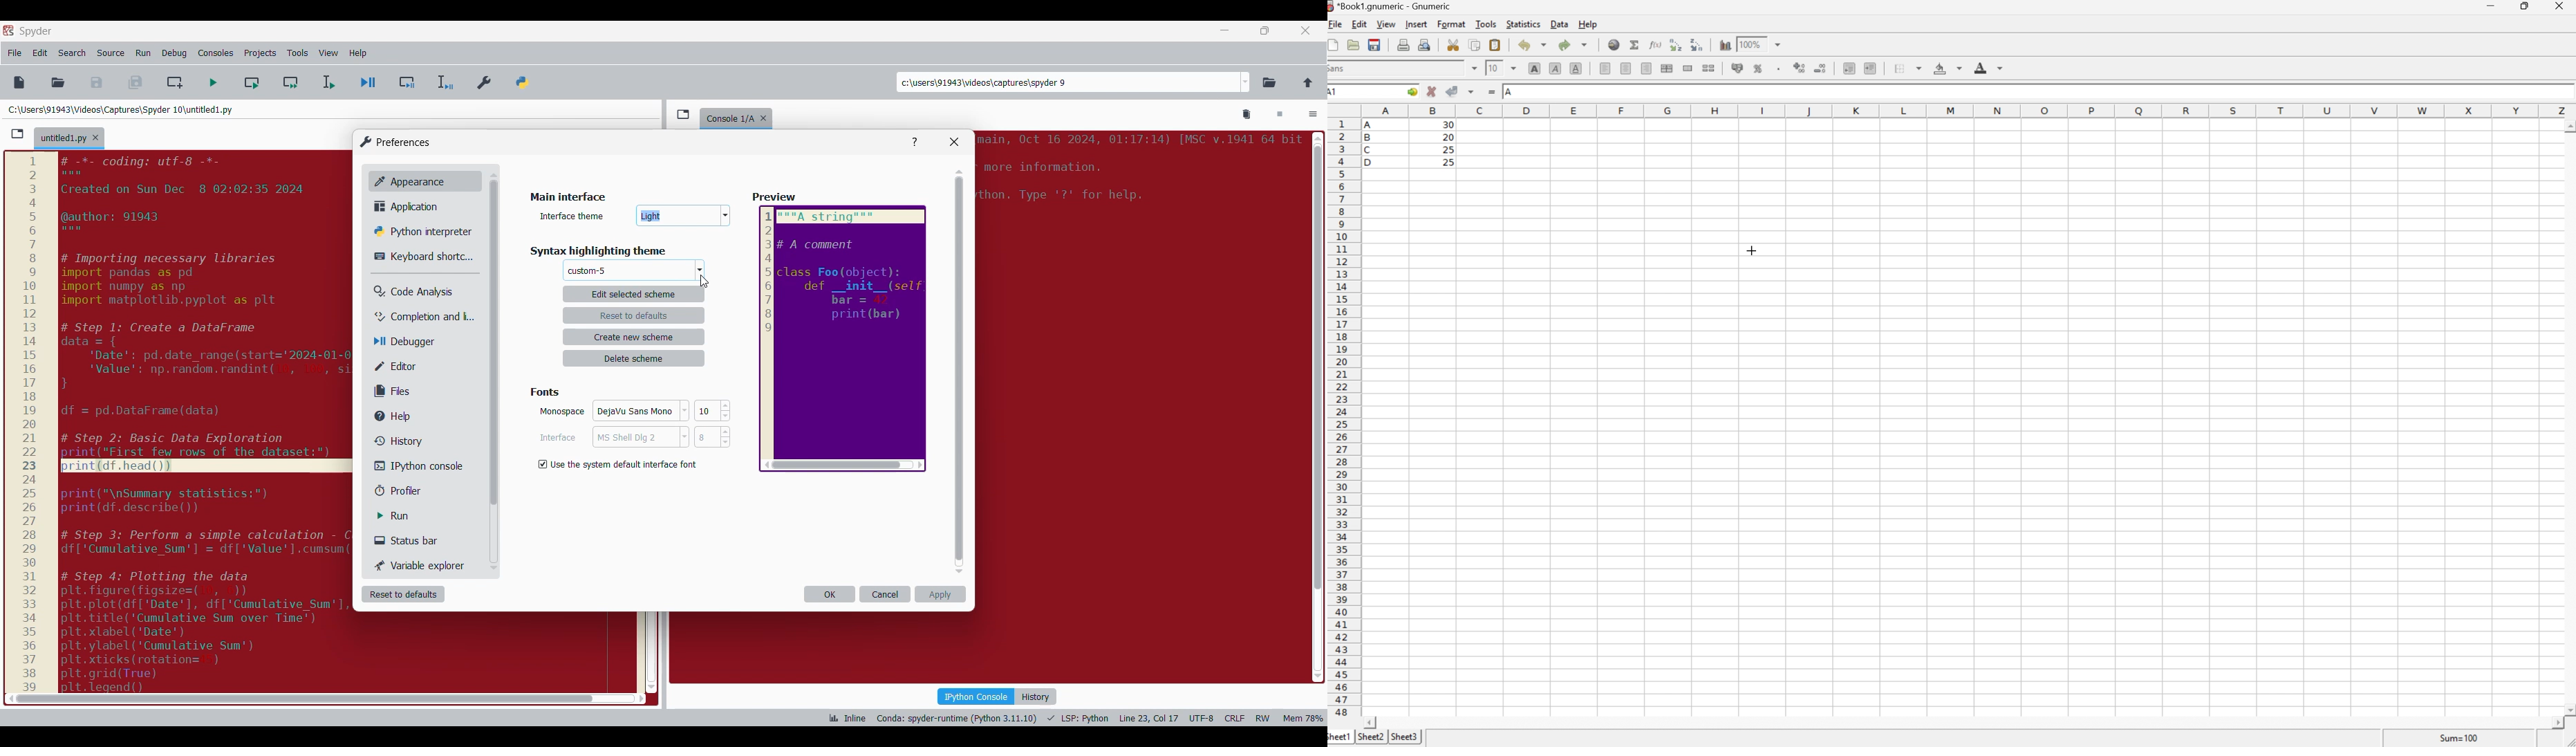 The height and width of the screenshot is (756, 2576). Describe the element at coordinates (633, 439) in the screenshot. I see `Cancel` at that location.